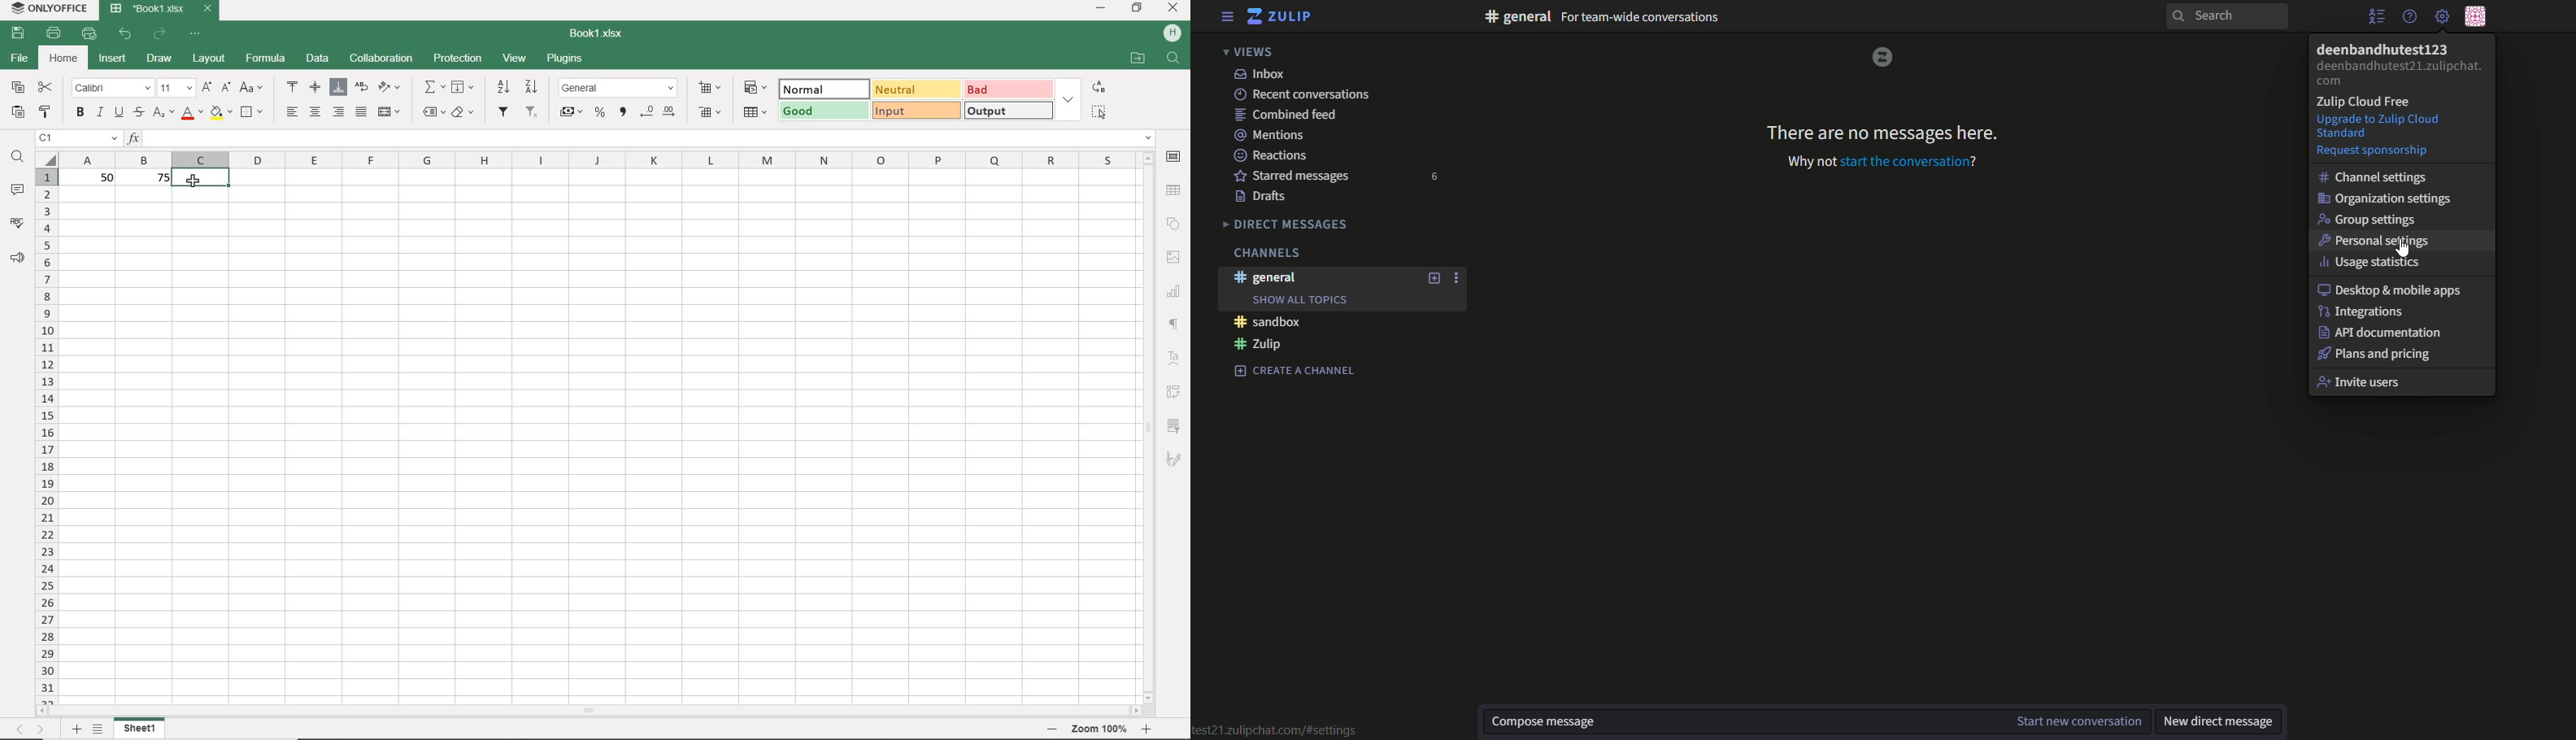  What do you see at coordinates (2374, 220) in the screenshot?
I see `Group settings` at bounding box center [2374, 220].